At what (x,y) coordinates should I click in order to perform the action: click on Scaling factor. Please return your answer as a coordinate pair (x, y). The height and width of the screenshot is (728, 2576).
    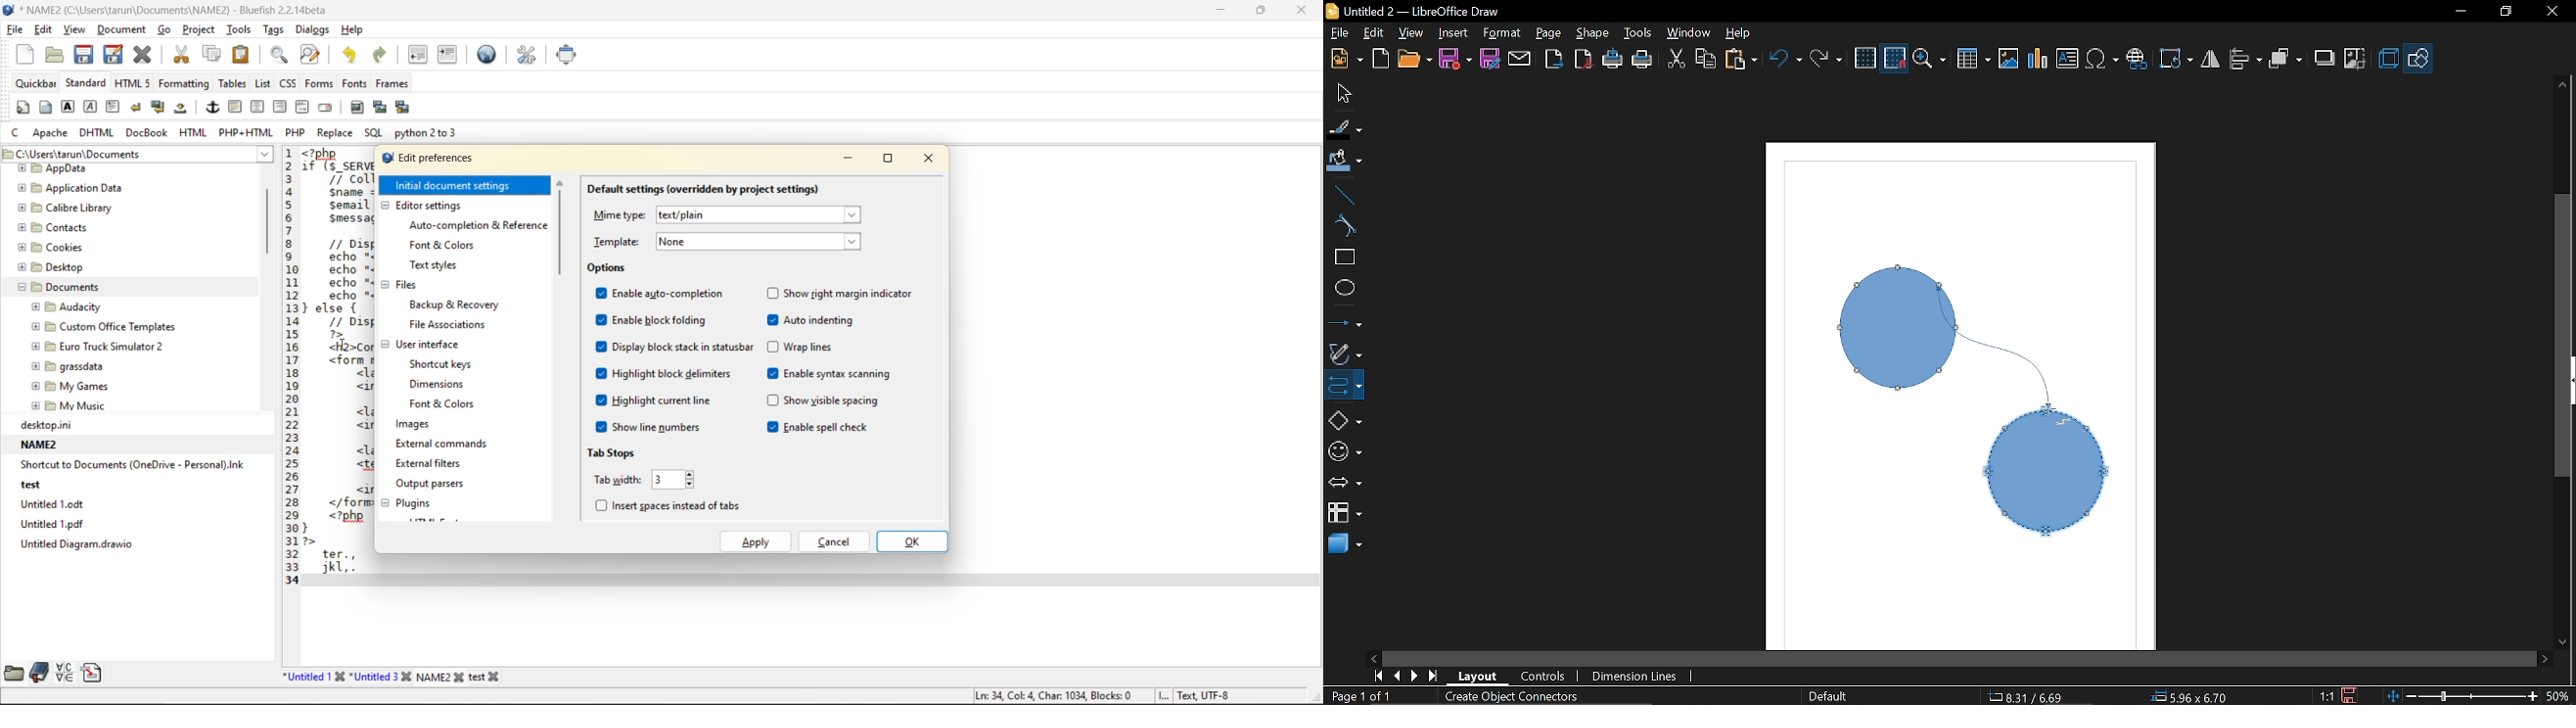
    Looking at the image, I should click on (2327, 695).